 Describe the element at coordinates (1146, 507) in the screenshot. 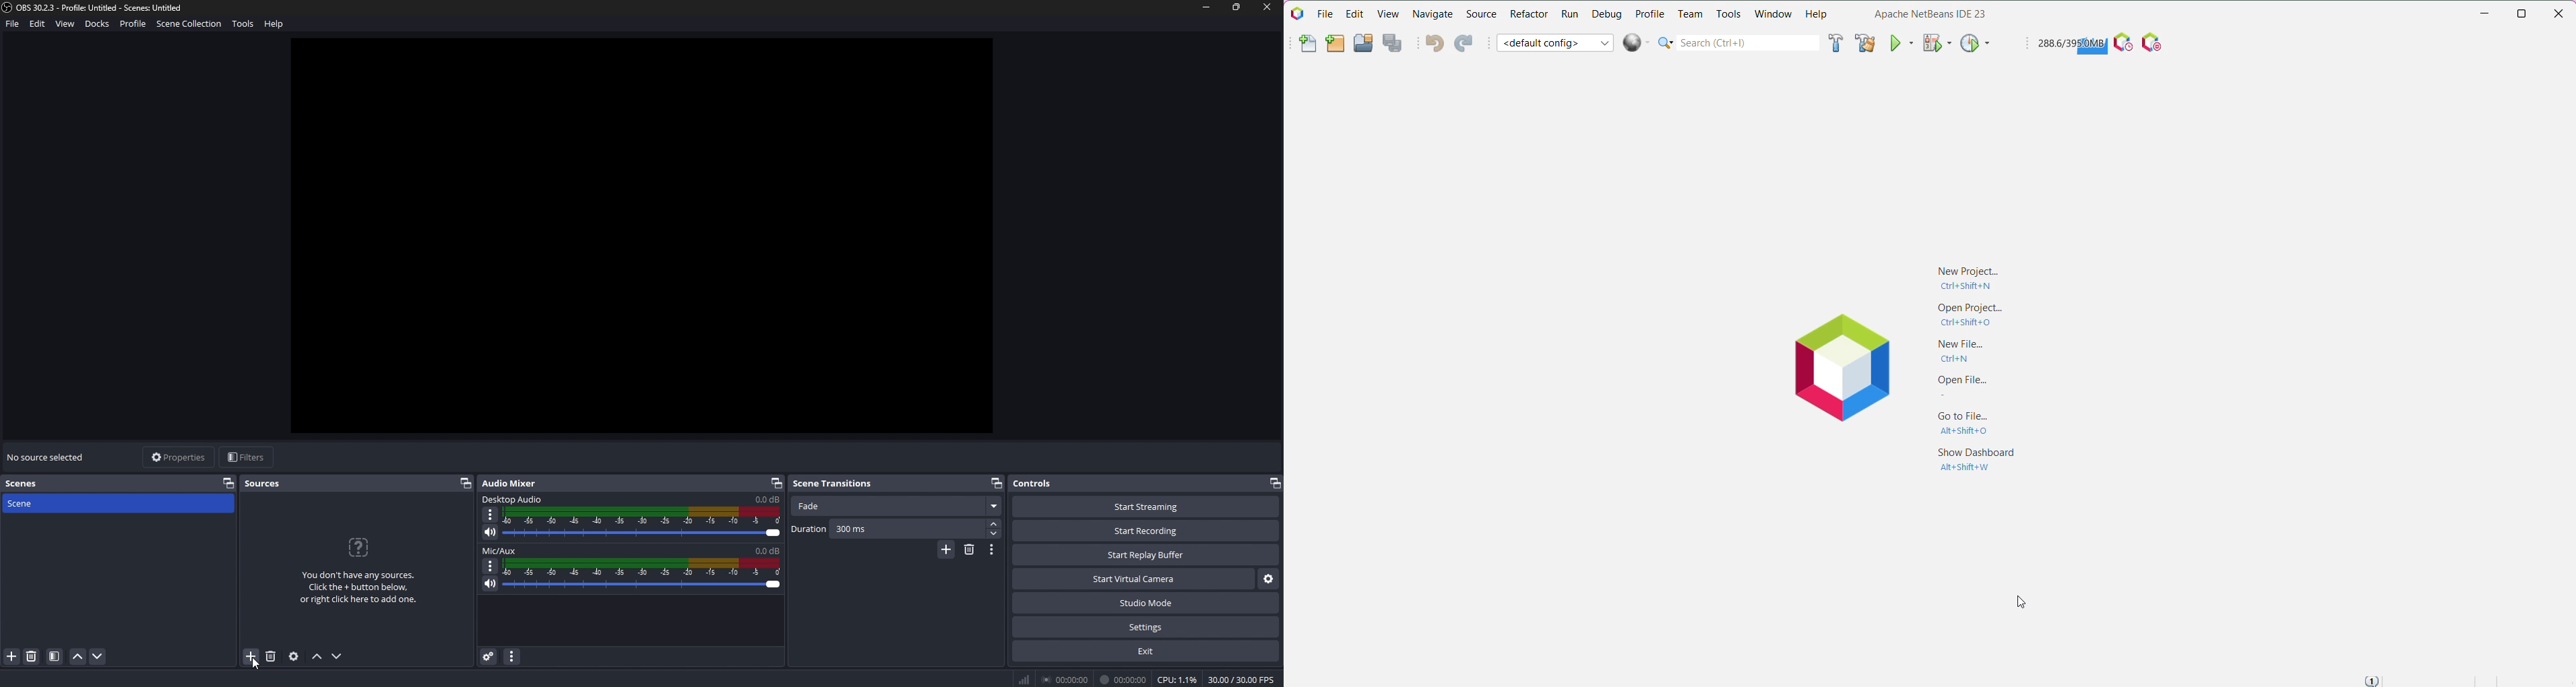

I see `start streaming` at that location.